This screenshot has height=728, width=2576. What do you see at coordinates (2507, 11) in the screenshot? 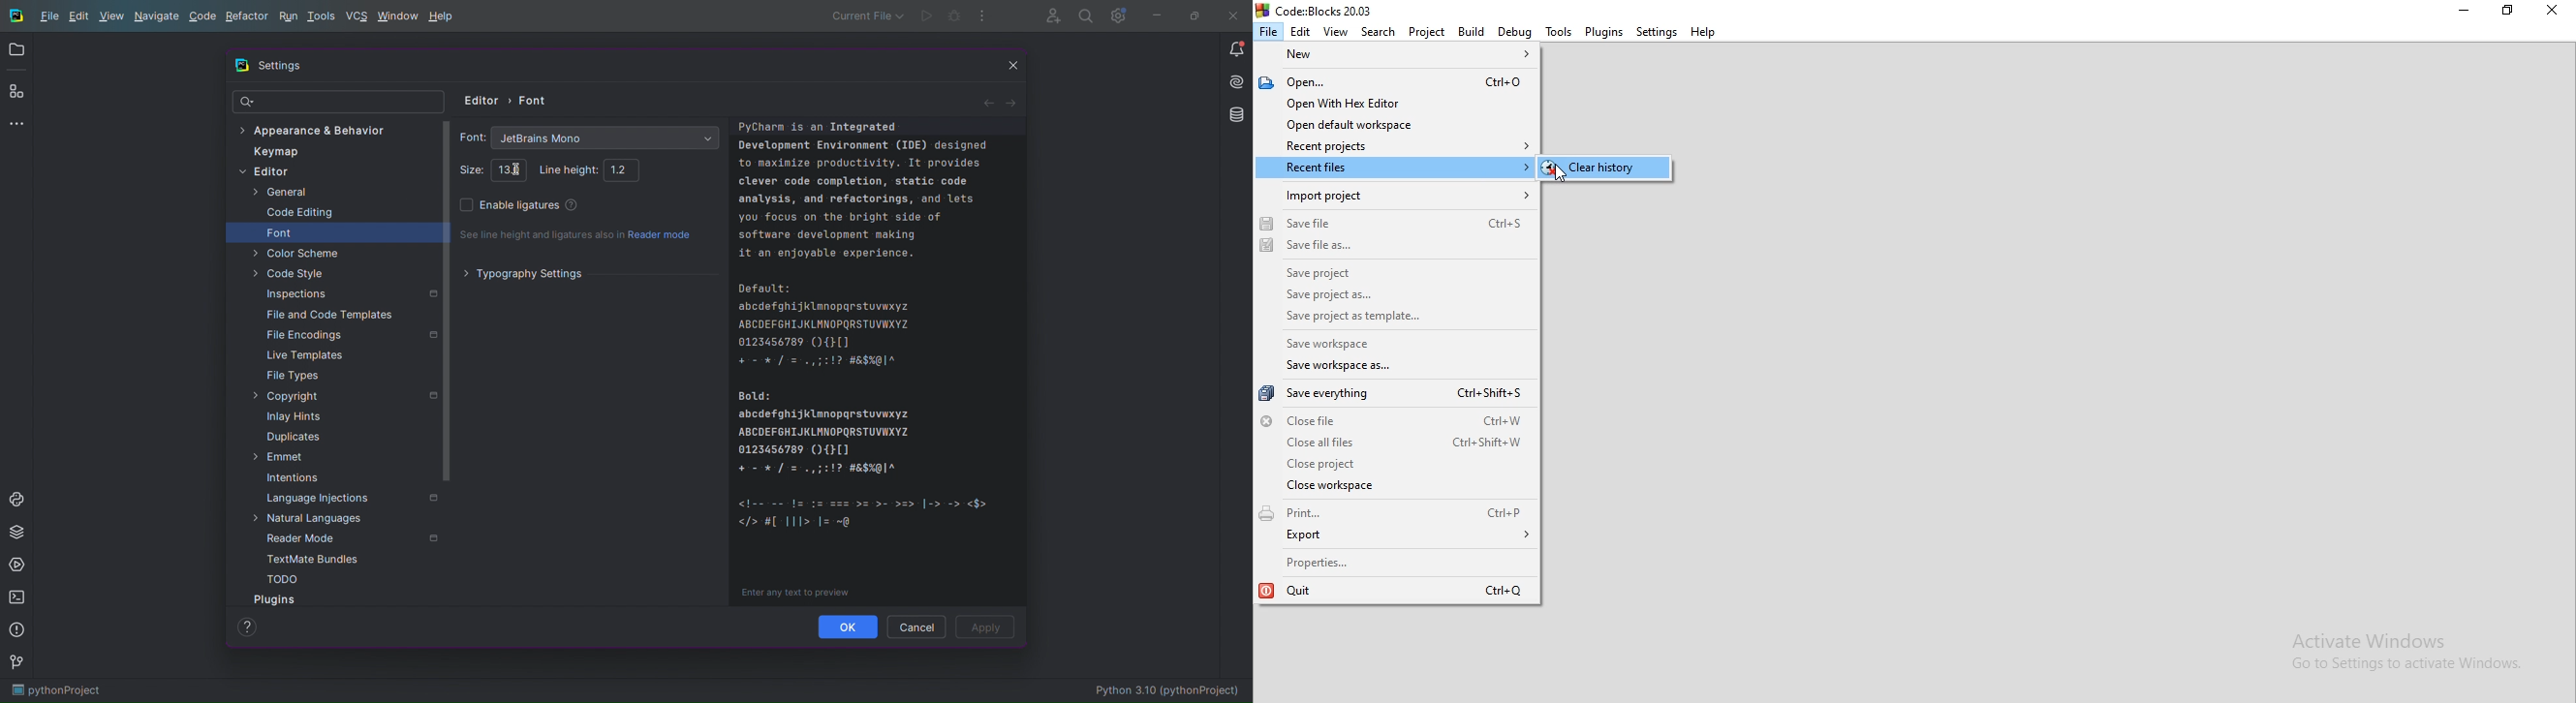
I see `Restore` at bounding box center [2507, 11].